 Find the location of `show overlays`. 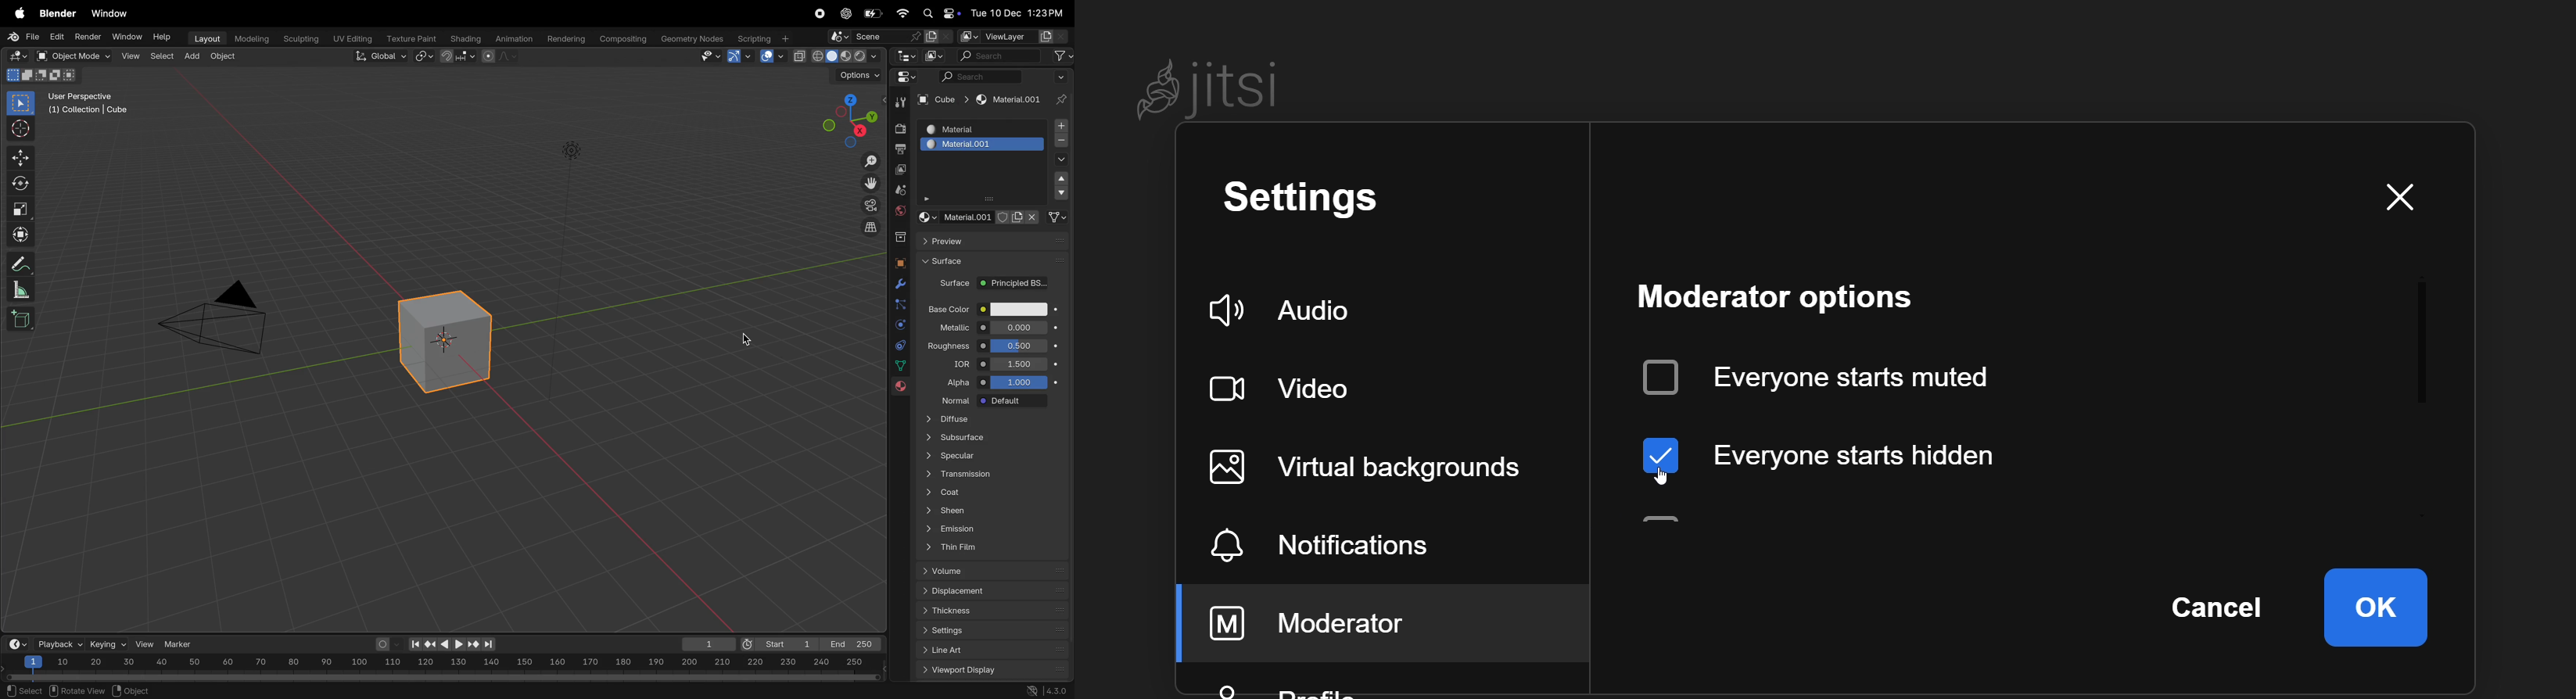

show overlays is located at coordinates (772, 56).